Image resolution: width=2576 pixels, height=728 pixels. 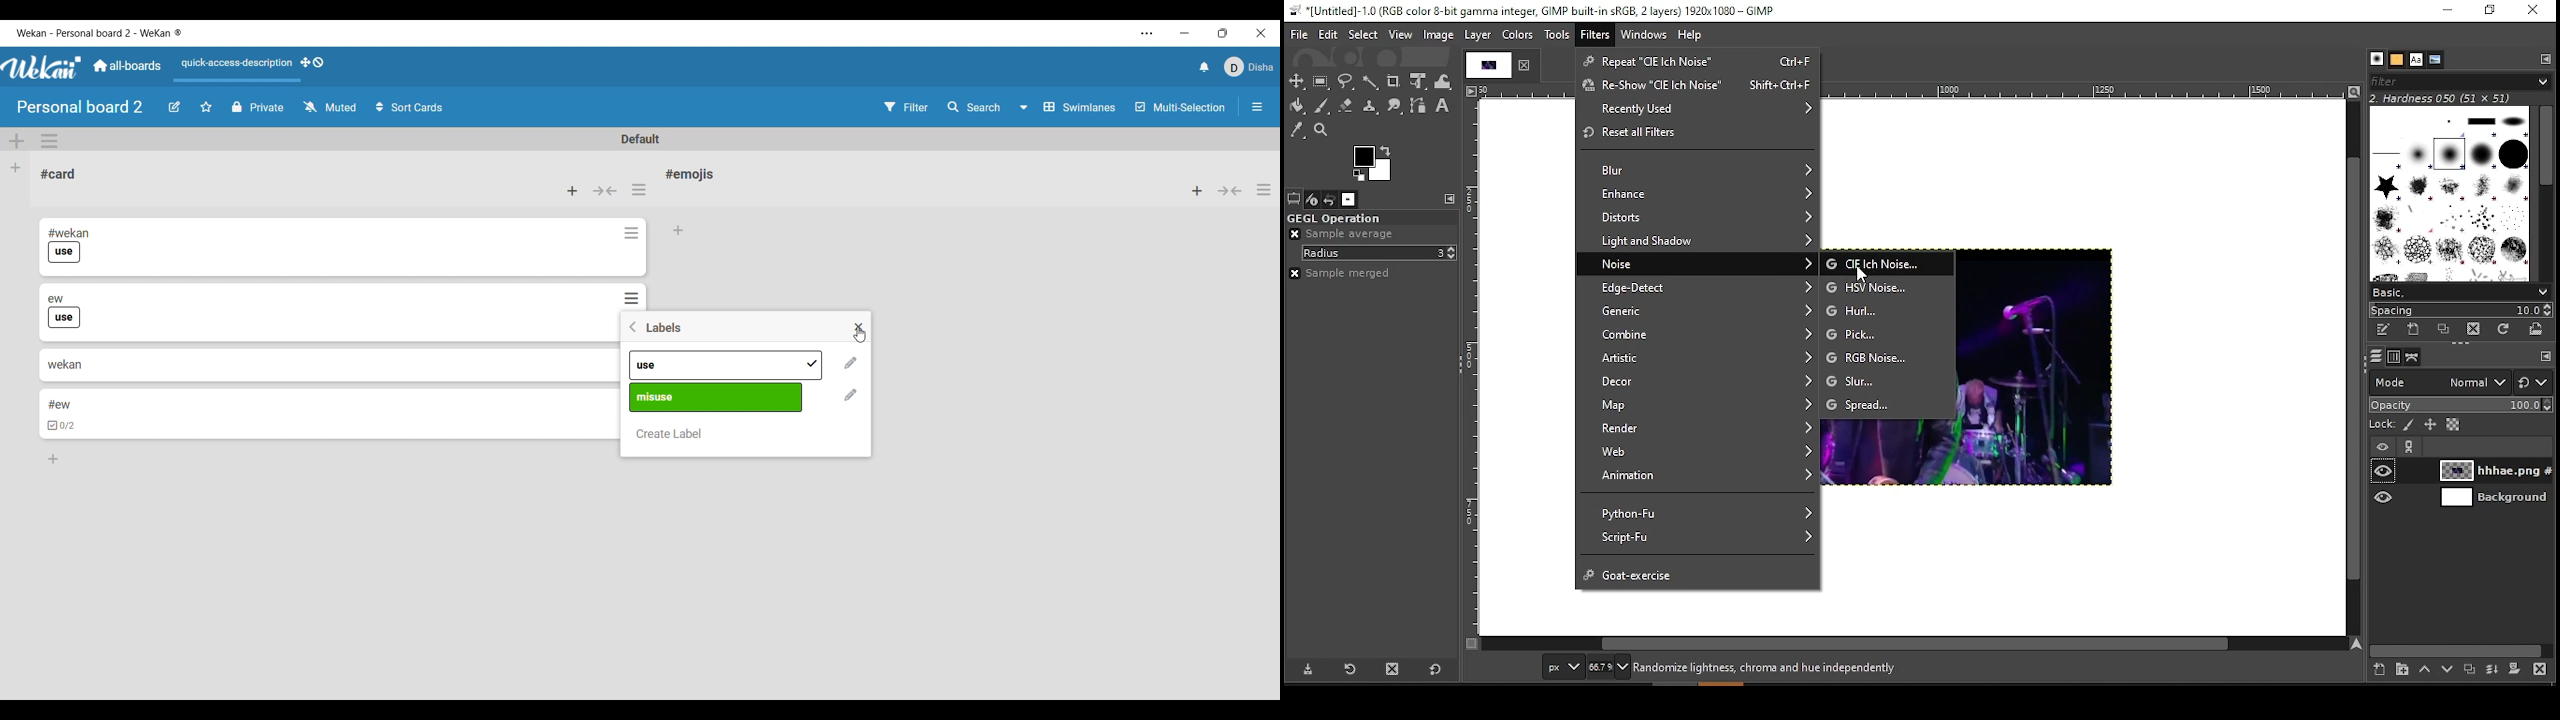 What do you see at coordinates (1767, 667) in the screenshot?
I see `hhhae.png#1 (23.7 mb)` at bounding box center [1767, 667].